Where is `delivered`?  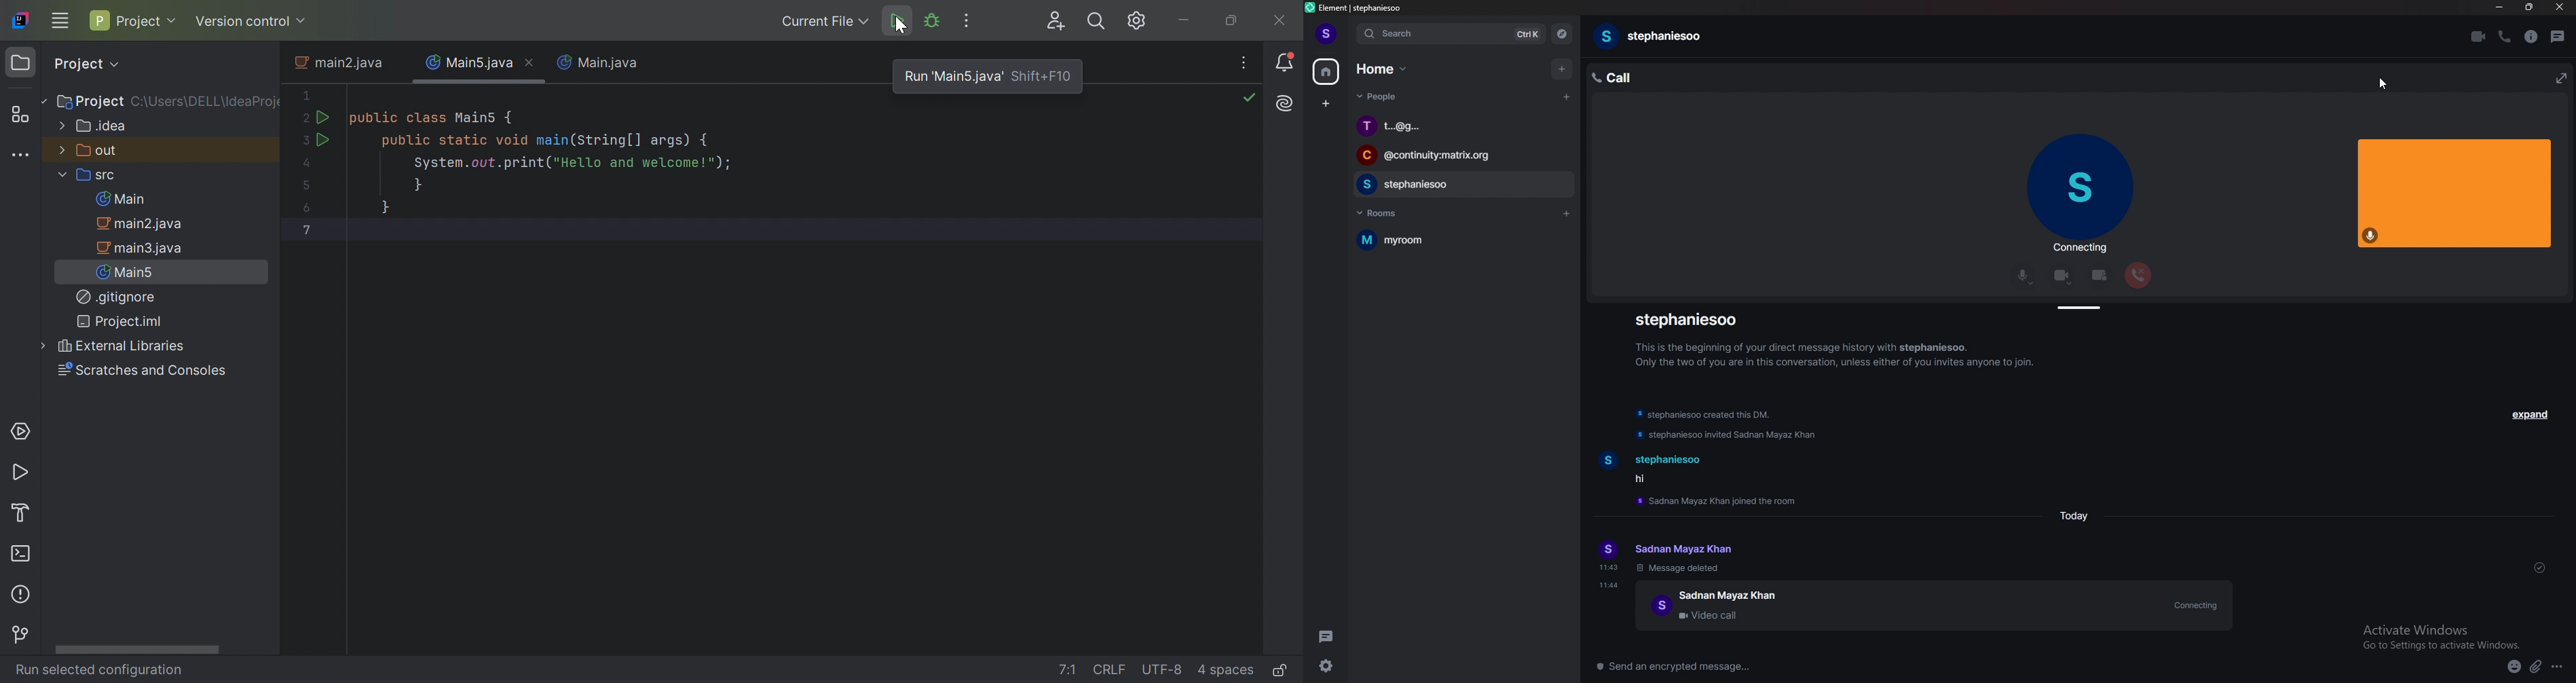
delivered is located at coordinates (2548, 627).